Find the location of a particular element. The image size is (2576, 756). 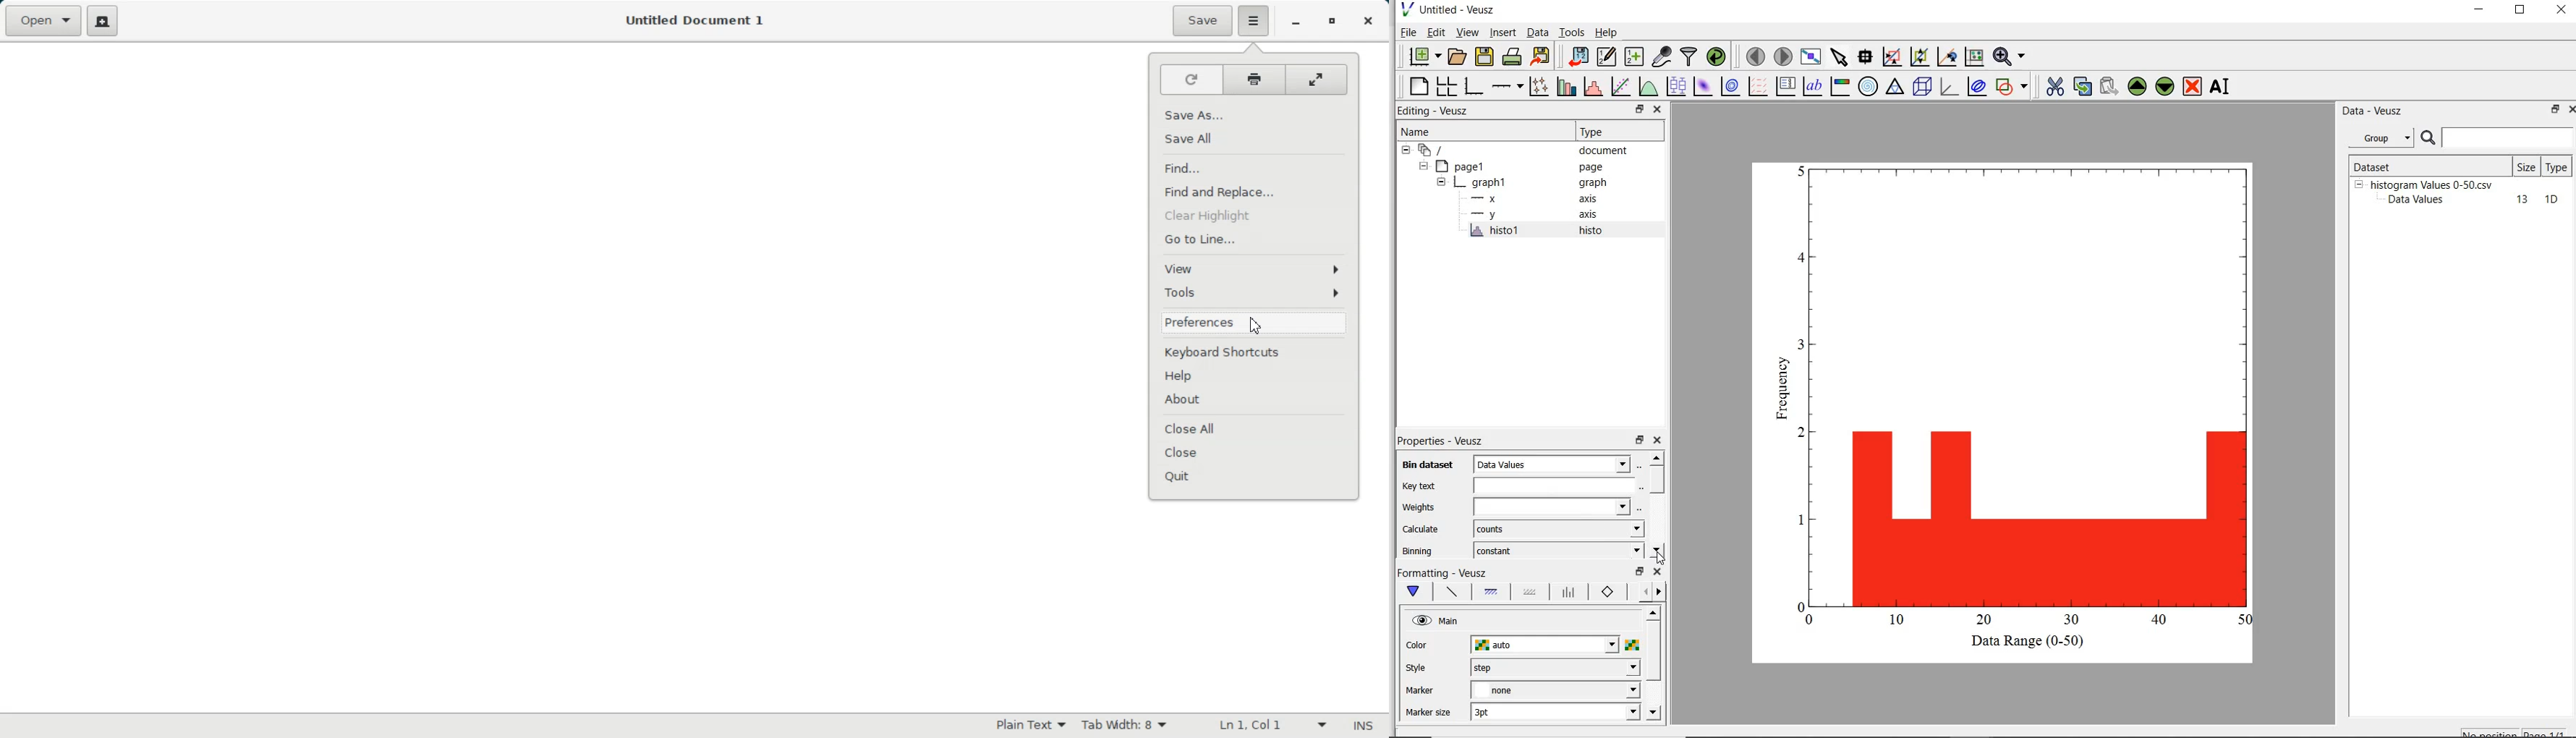

help is located at coordinates (1609, 33).